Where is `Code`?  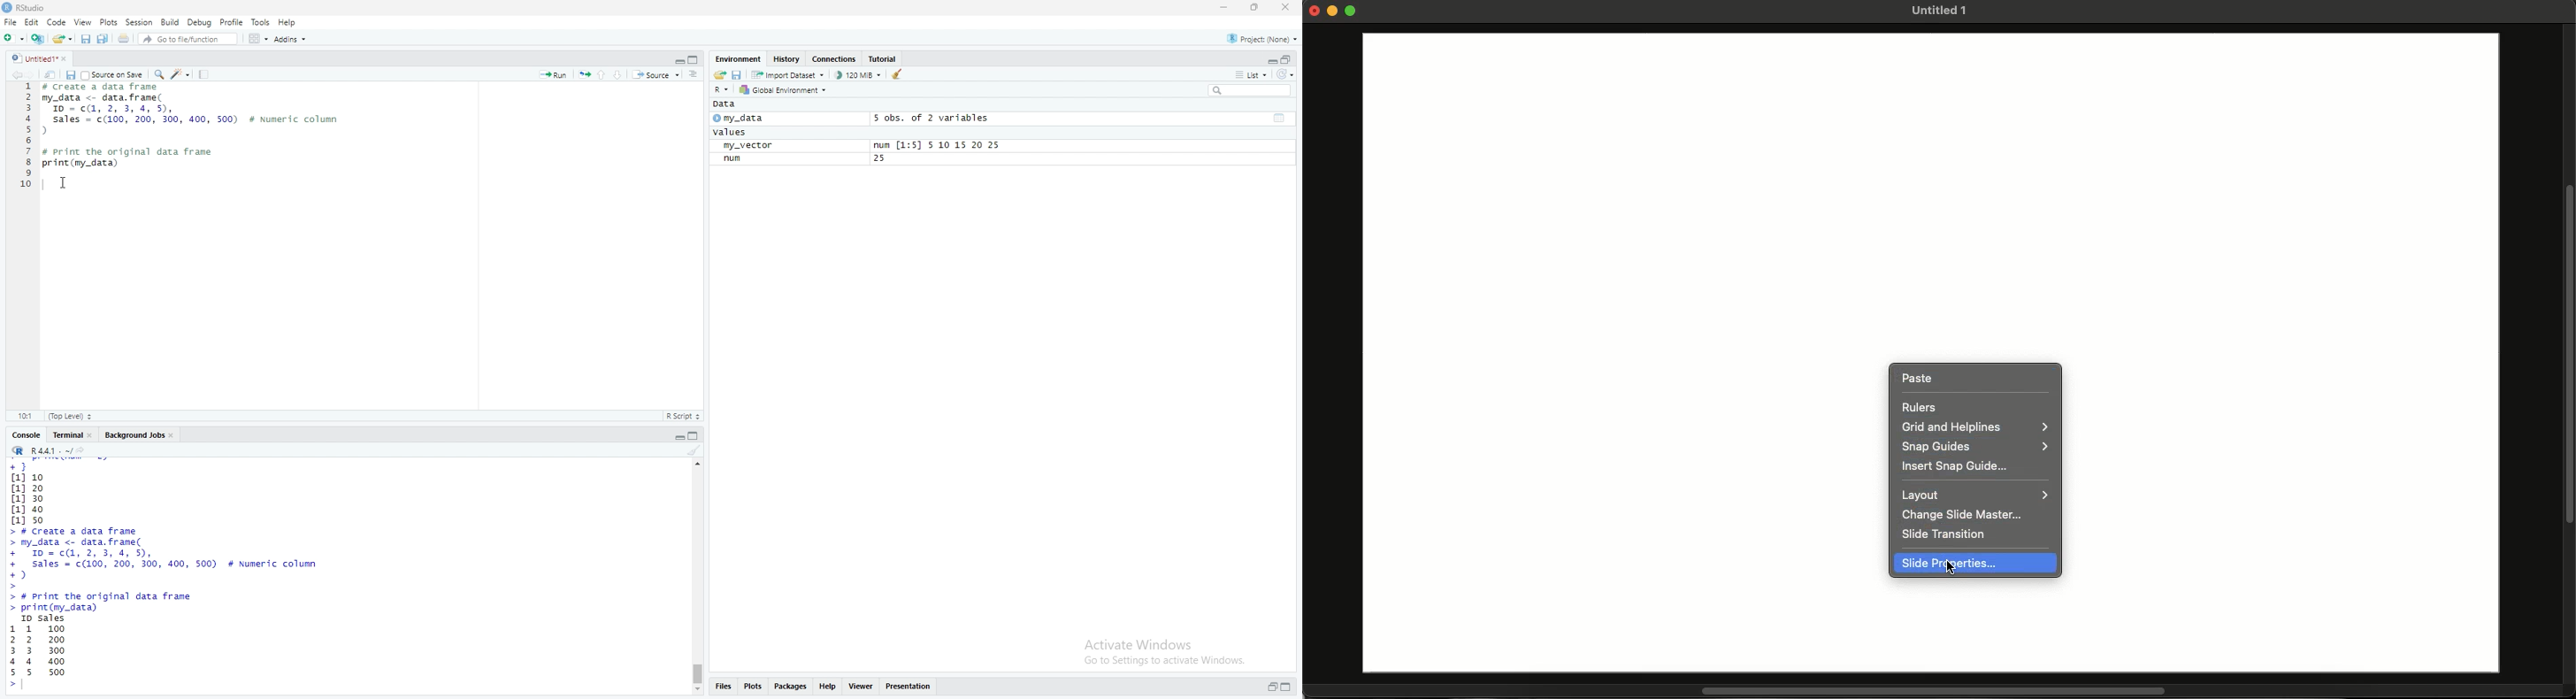
Code is located at coordinates (57, 23).